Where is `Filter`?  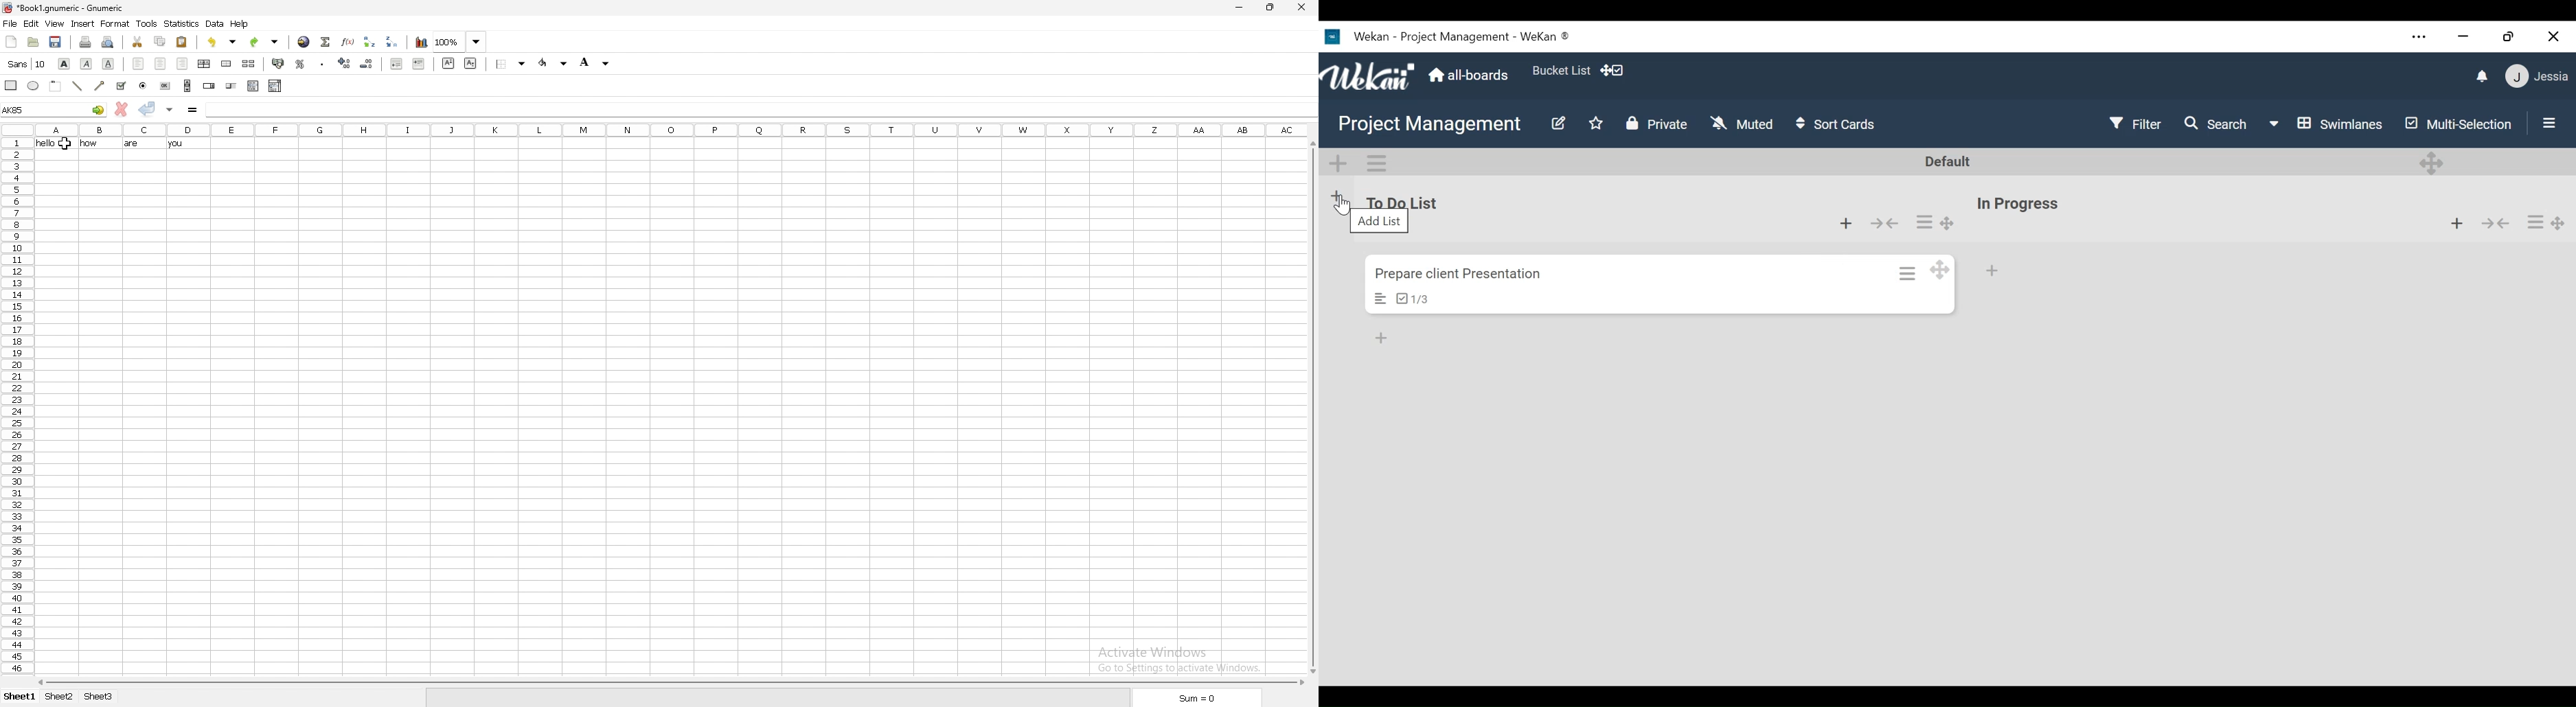
Filter is located at coordinates (2137, 124).